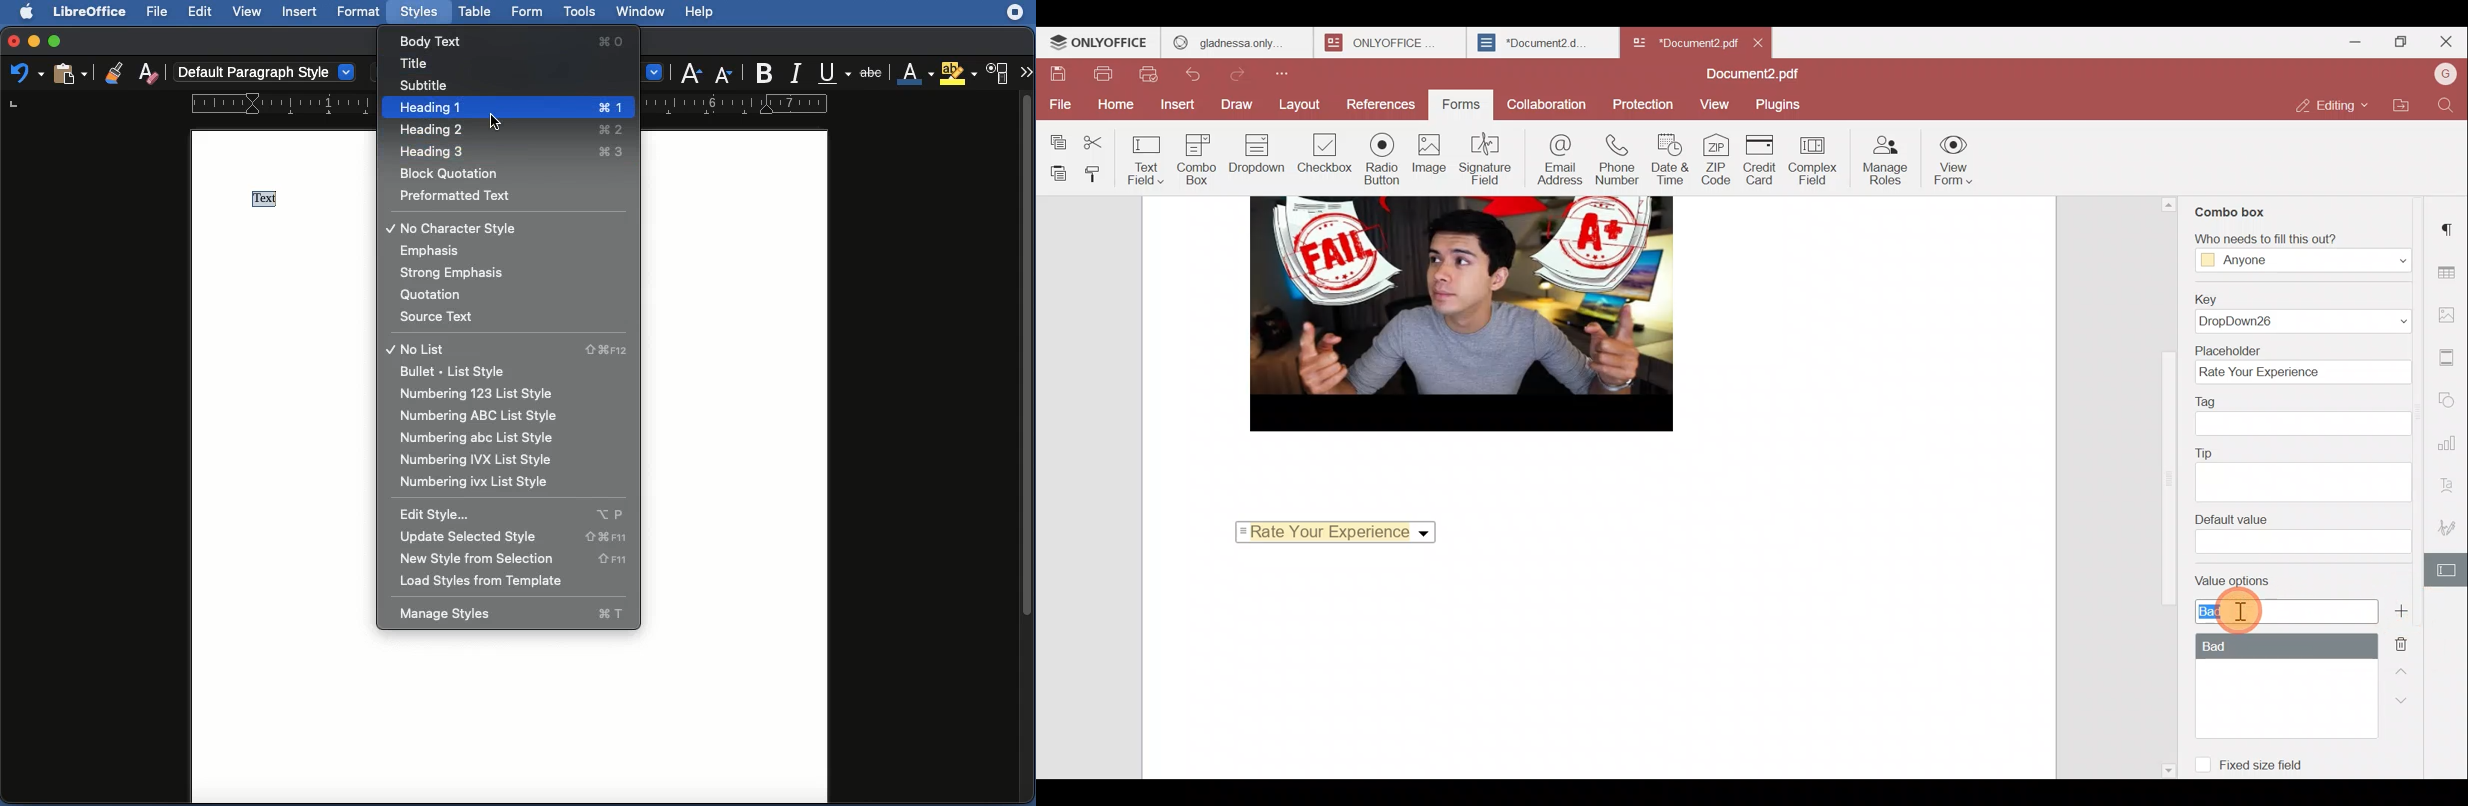 This screenshot has height=812, width=2492. What do you see at coordinates (1382, 160) in the screenshot?
I see `Radio` at bounding box center [1382, 160].